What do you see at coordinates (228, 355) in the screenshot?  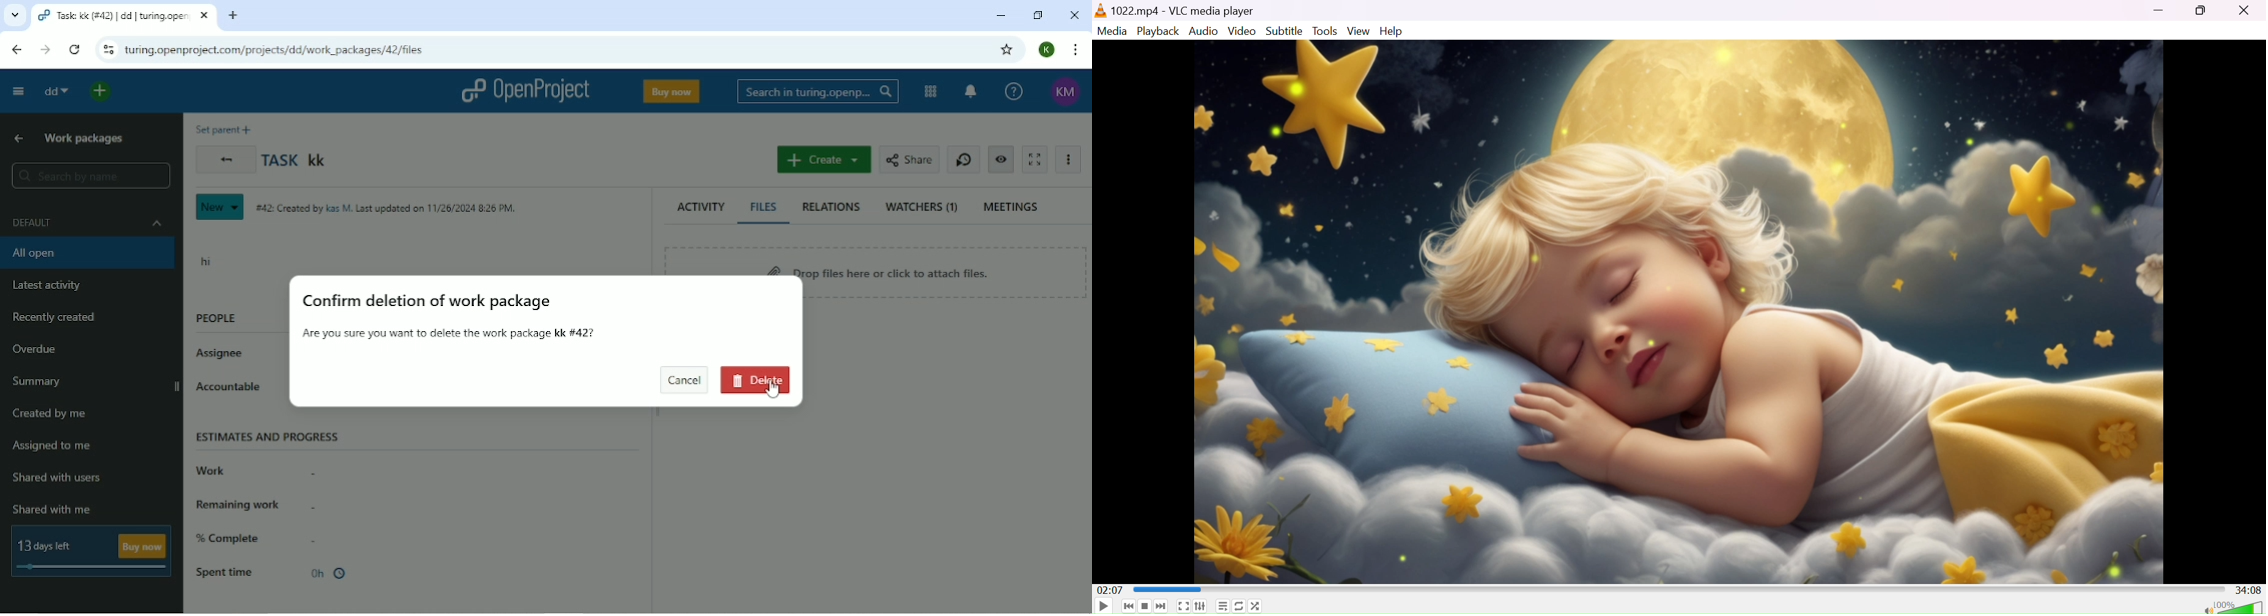 I see `Assignee` at bounding box center [228, 355].